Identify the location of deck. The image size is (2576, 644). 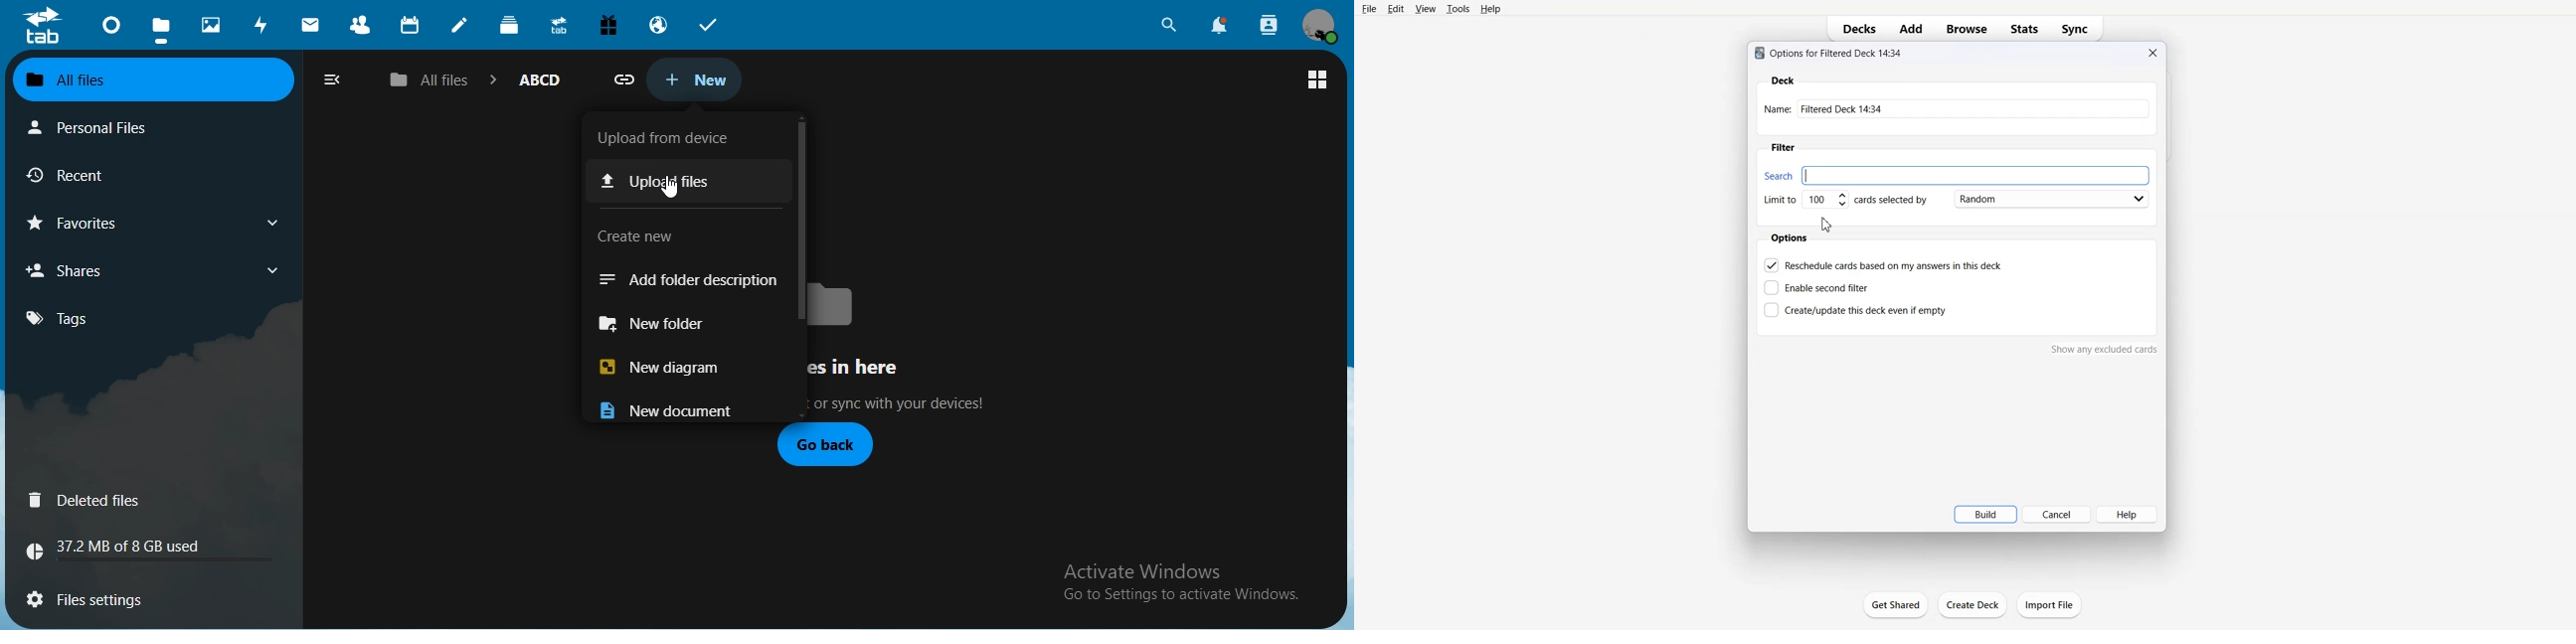
(512, 28).